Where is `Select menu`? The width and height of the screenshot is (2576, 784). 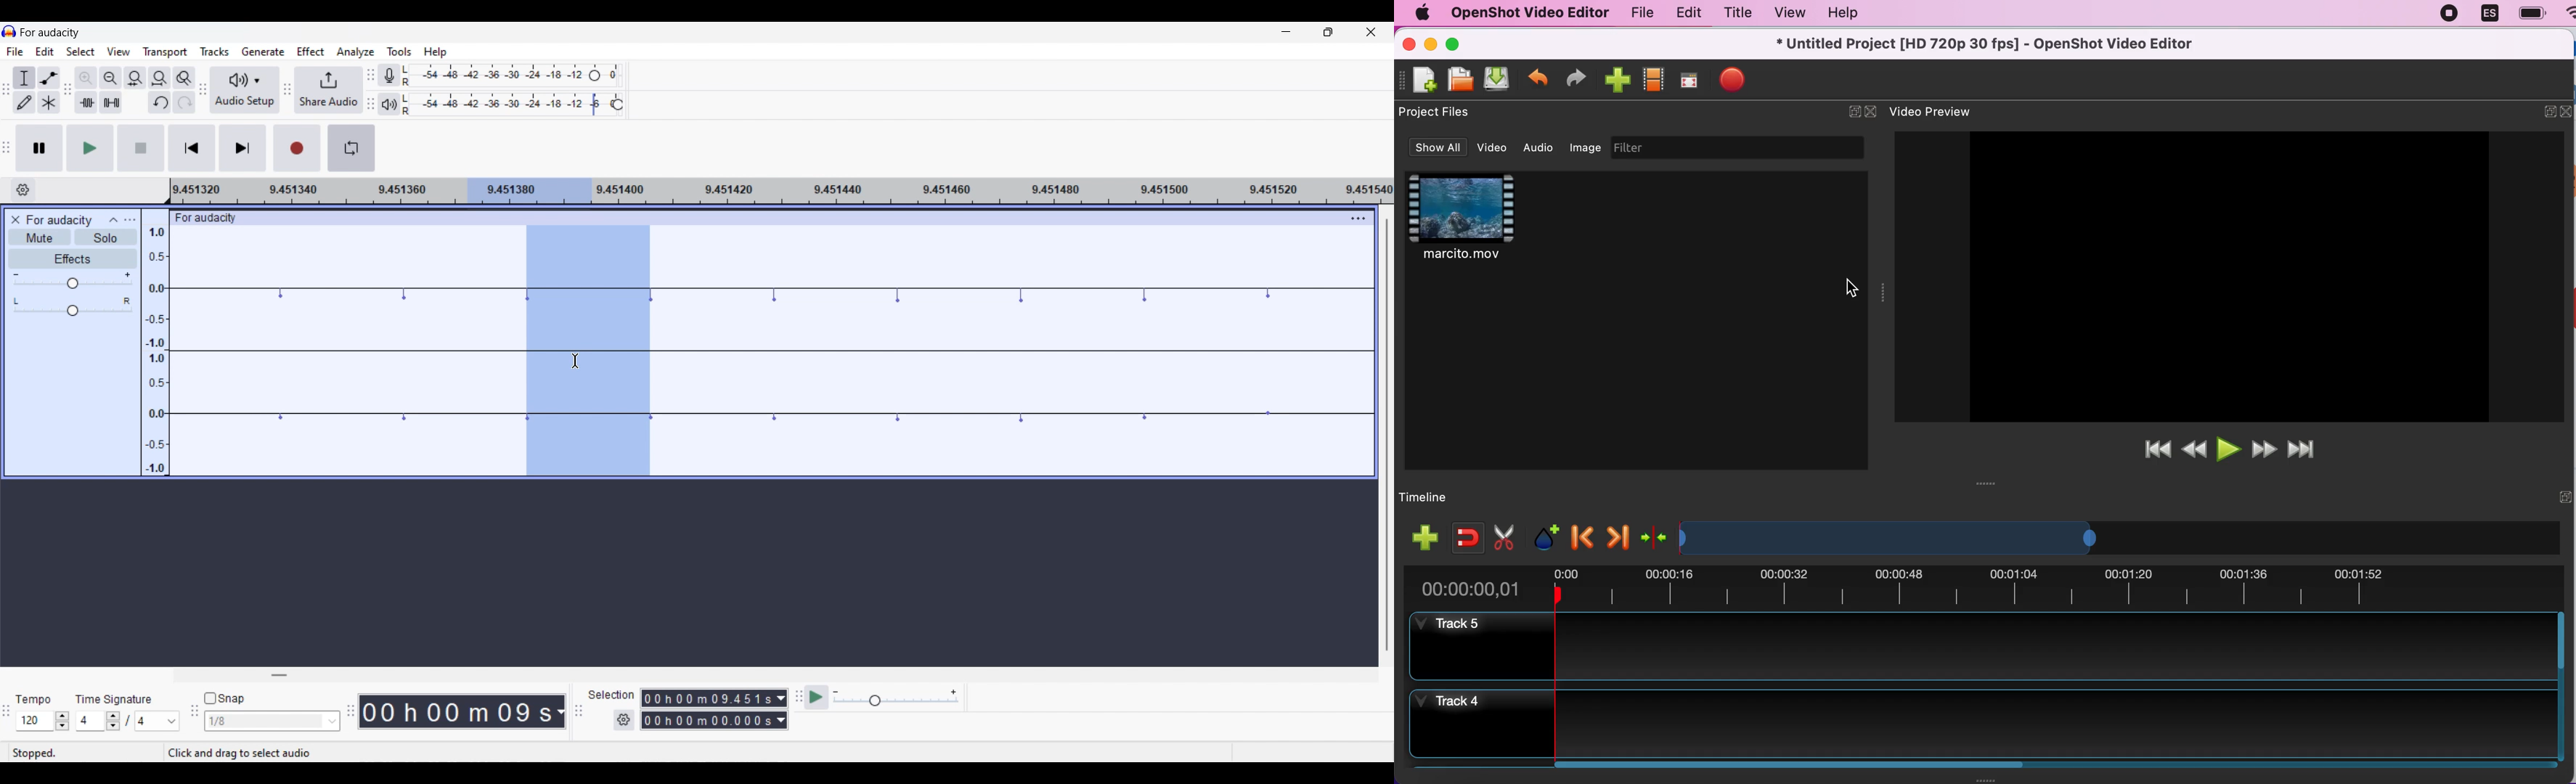 Select menu is located at coordinates (81, 52).